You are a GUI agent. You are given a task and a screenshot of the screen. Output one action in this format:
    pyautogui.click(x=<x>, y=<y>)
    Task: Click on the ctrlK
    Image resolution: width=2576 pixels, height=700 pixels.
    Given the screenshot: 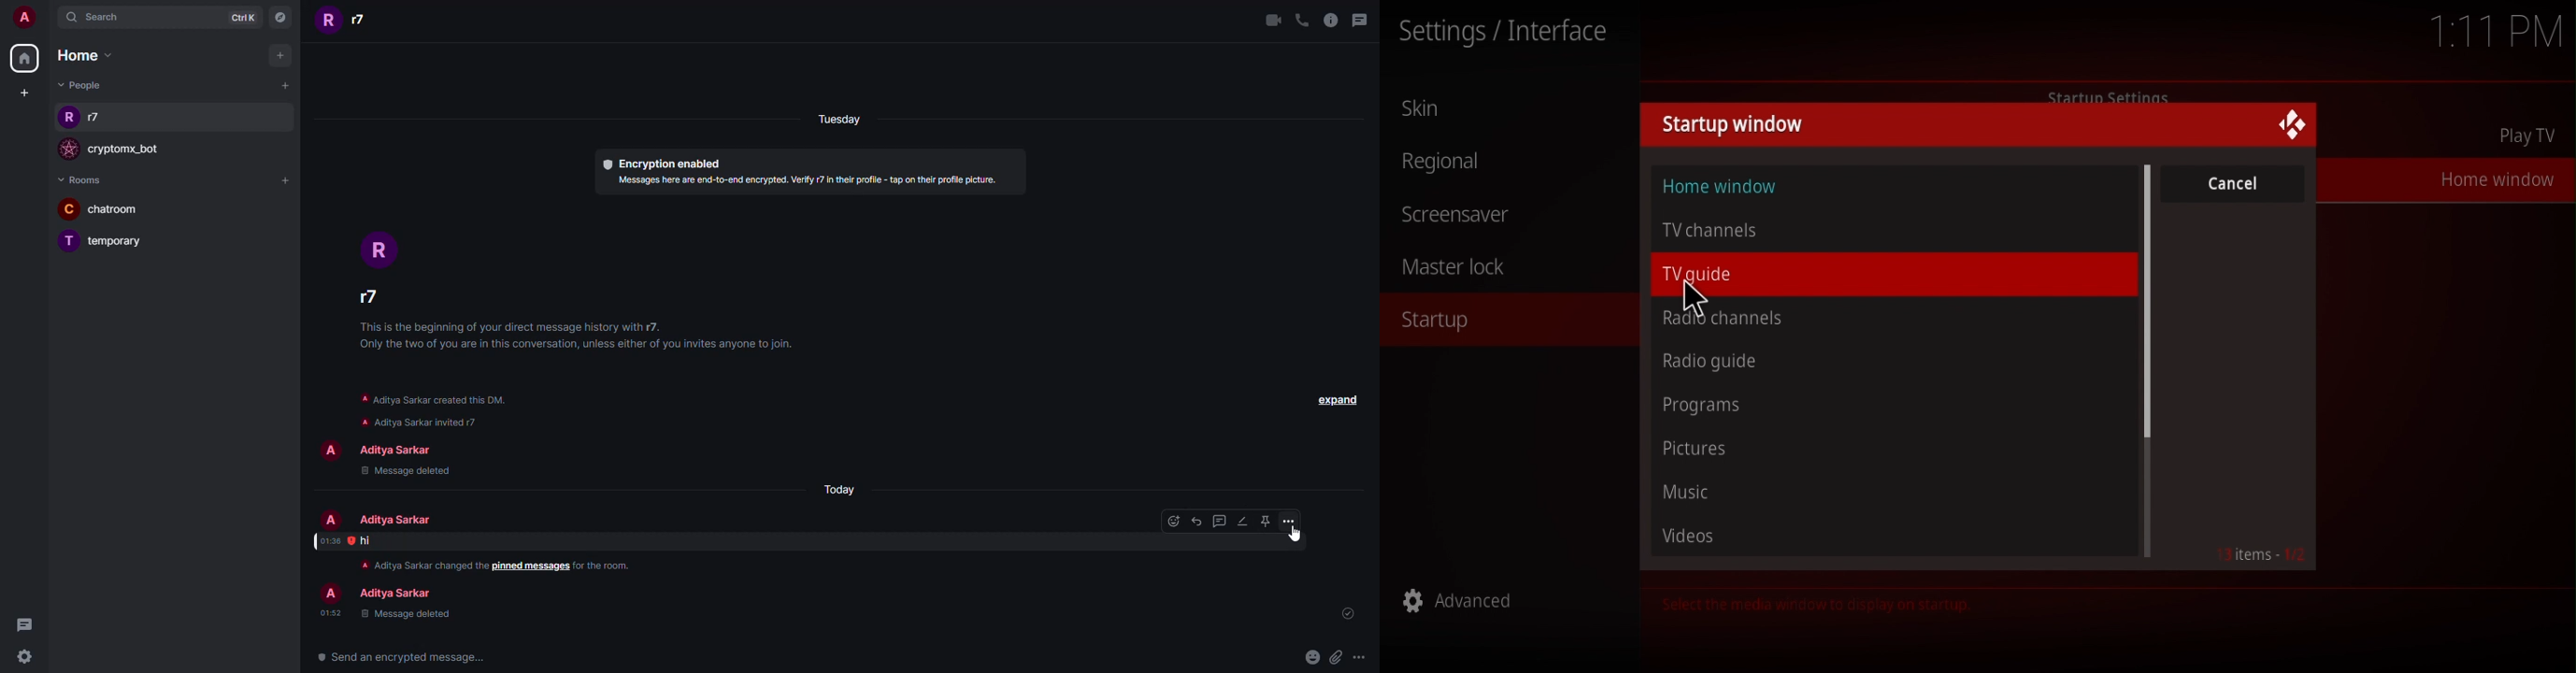 What is the action you would take?
    pyautogui.click(x=234, y=17)
    